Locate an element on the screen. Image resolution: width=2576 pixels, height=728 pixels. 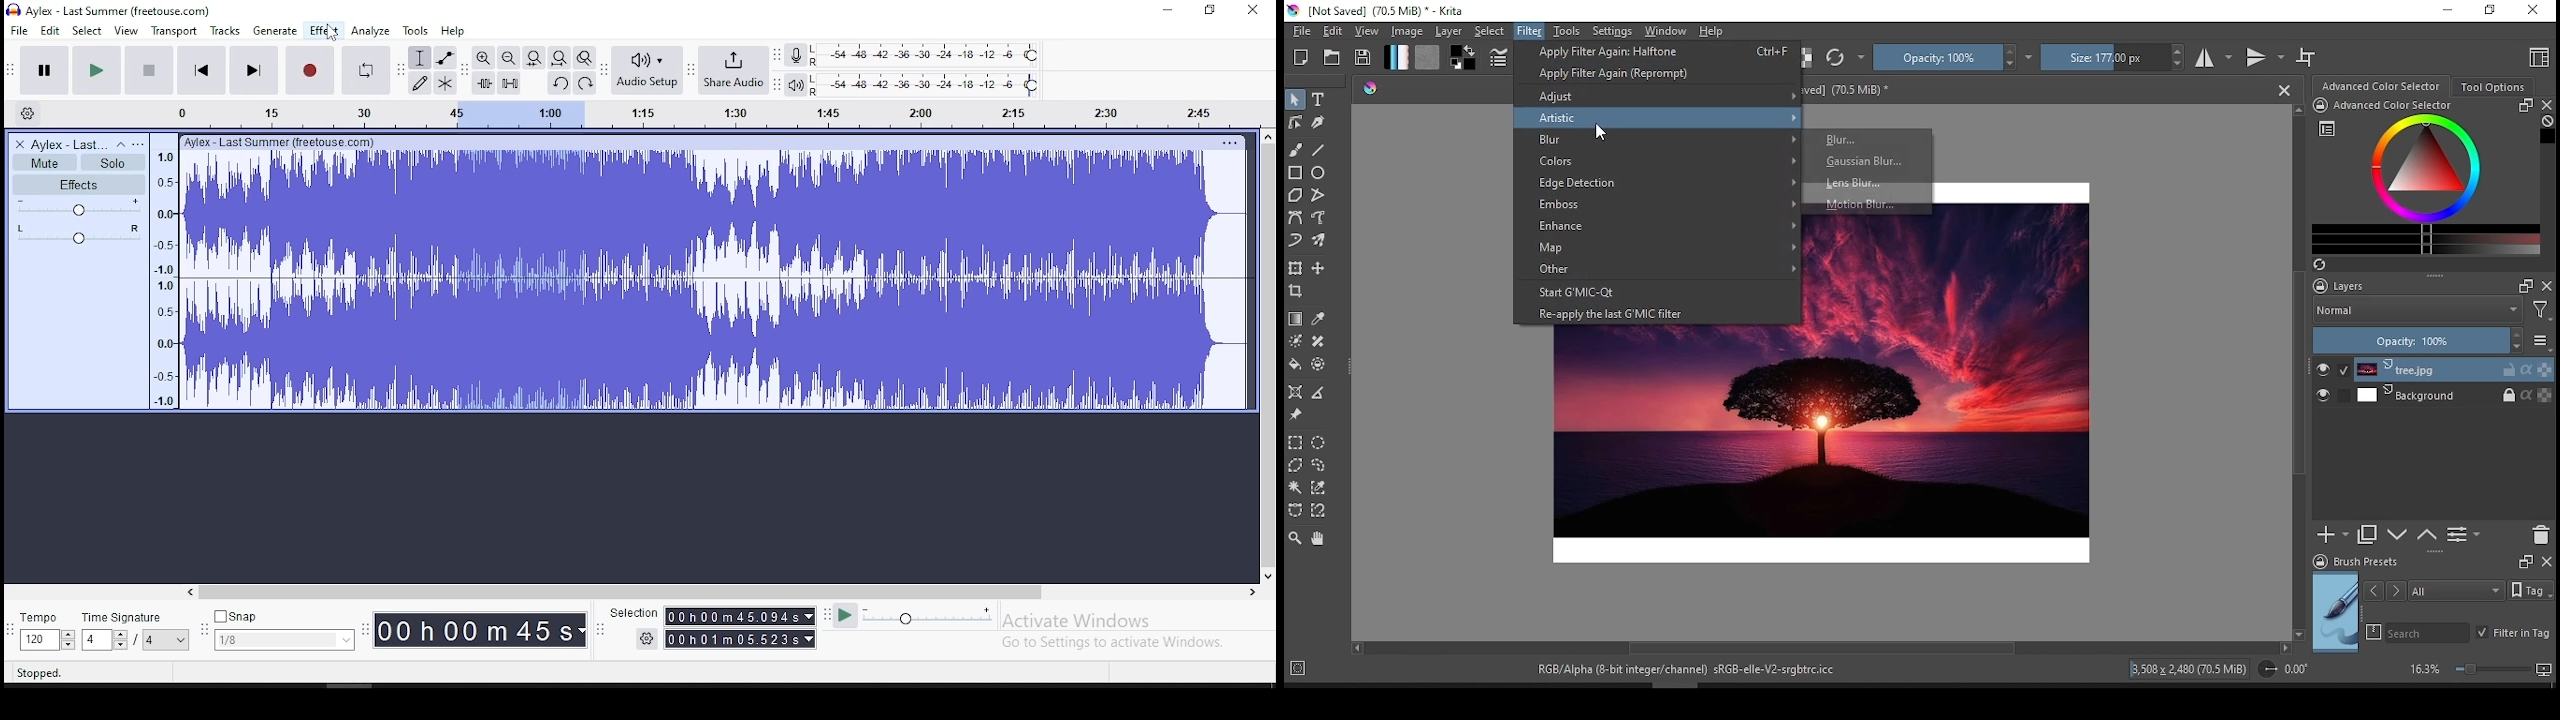
other is located at coordinates (1658, 270).